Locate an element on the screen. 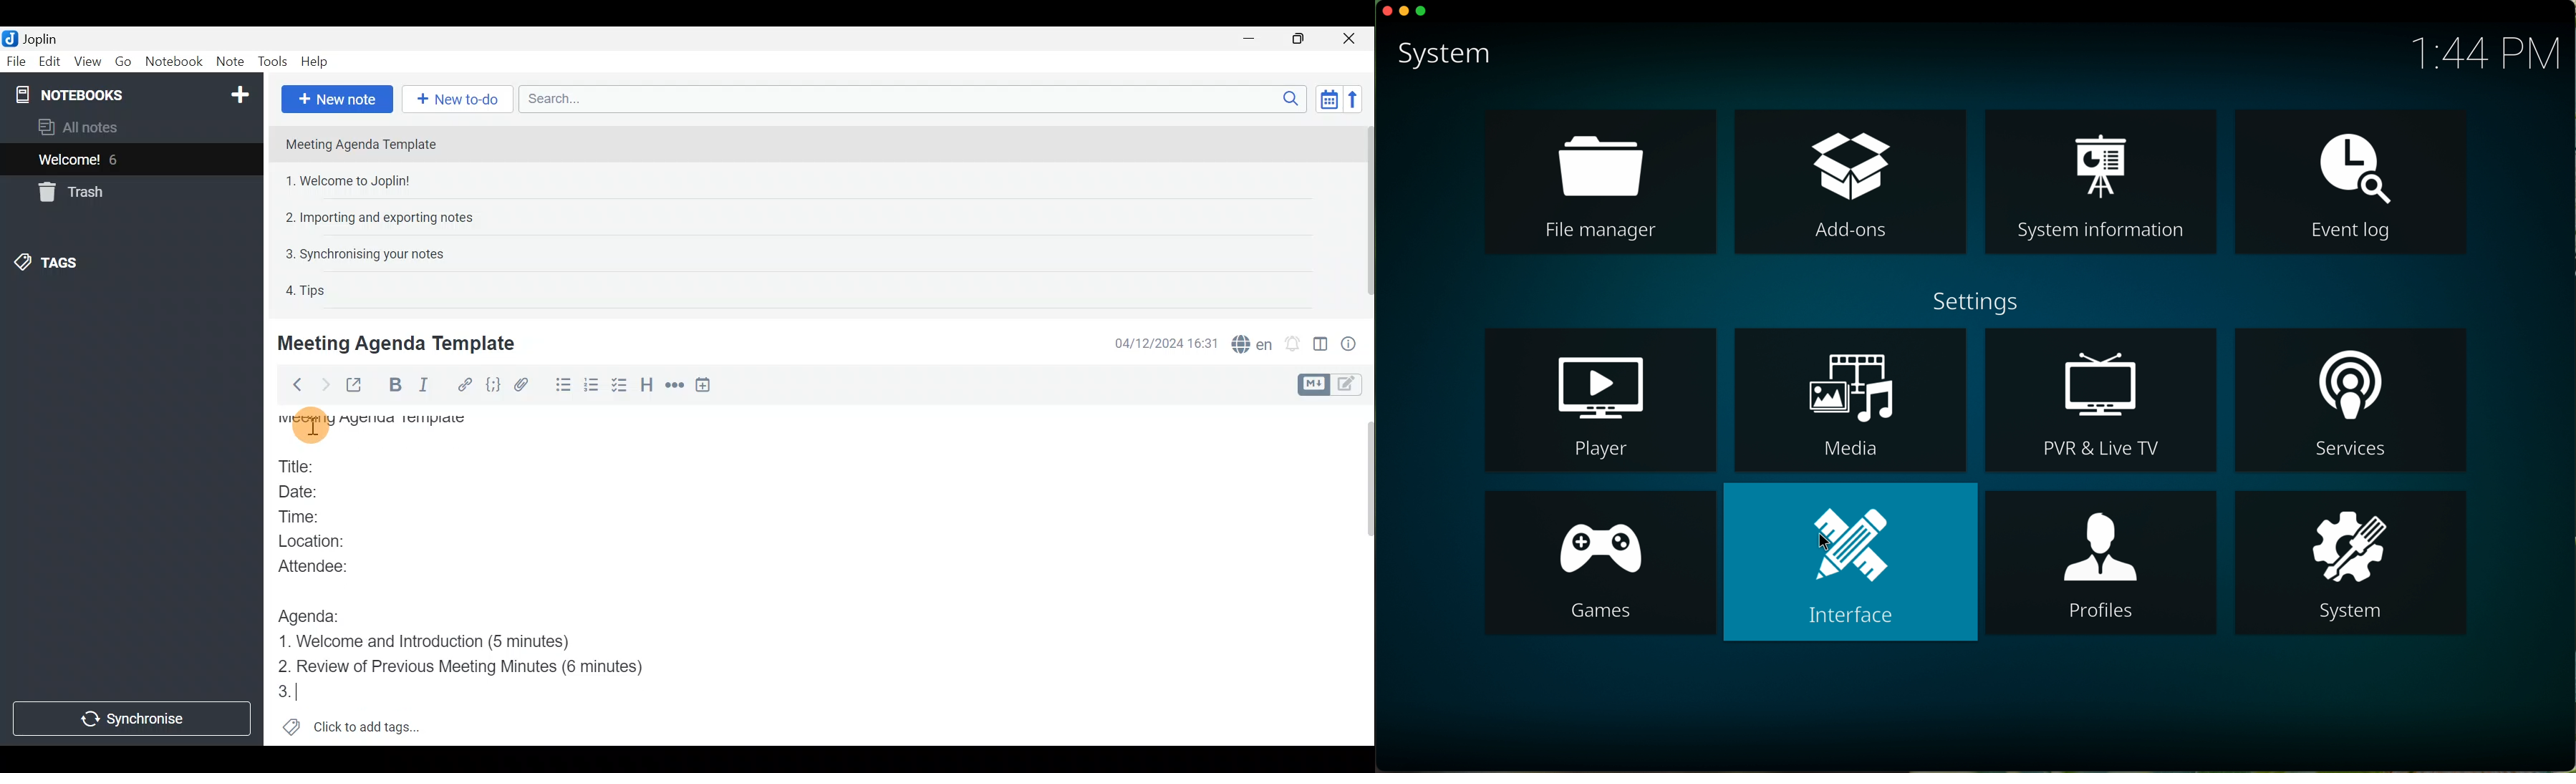 This screenshot has height=784, width=2576. New note is located at coordinates (337, 99).